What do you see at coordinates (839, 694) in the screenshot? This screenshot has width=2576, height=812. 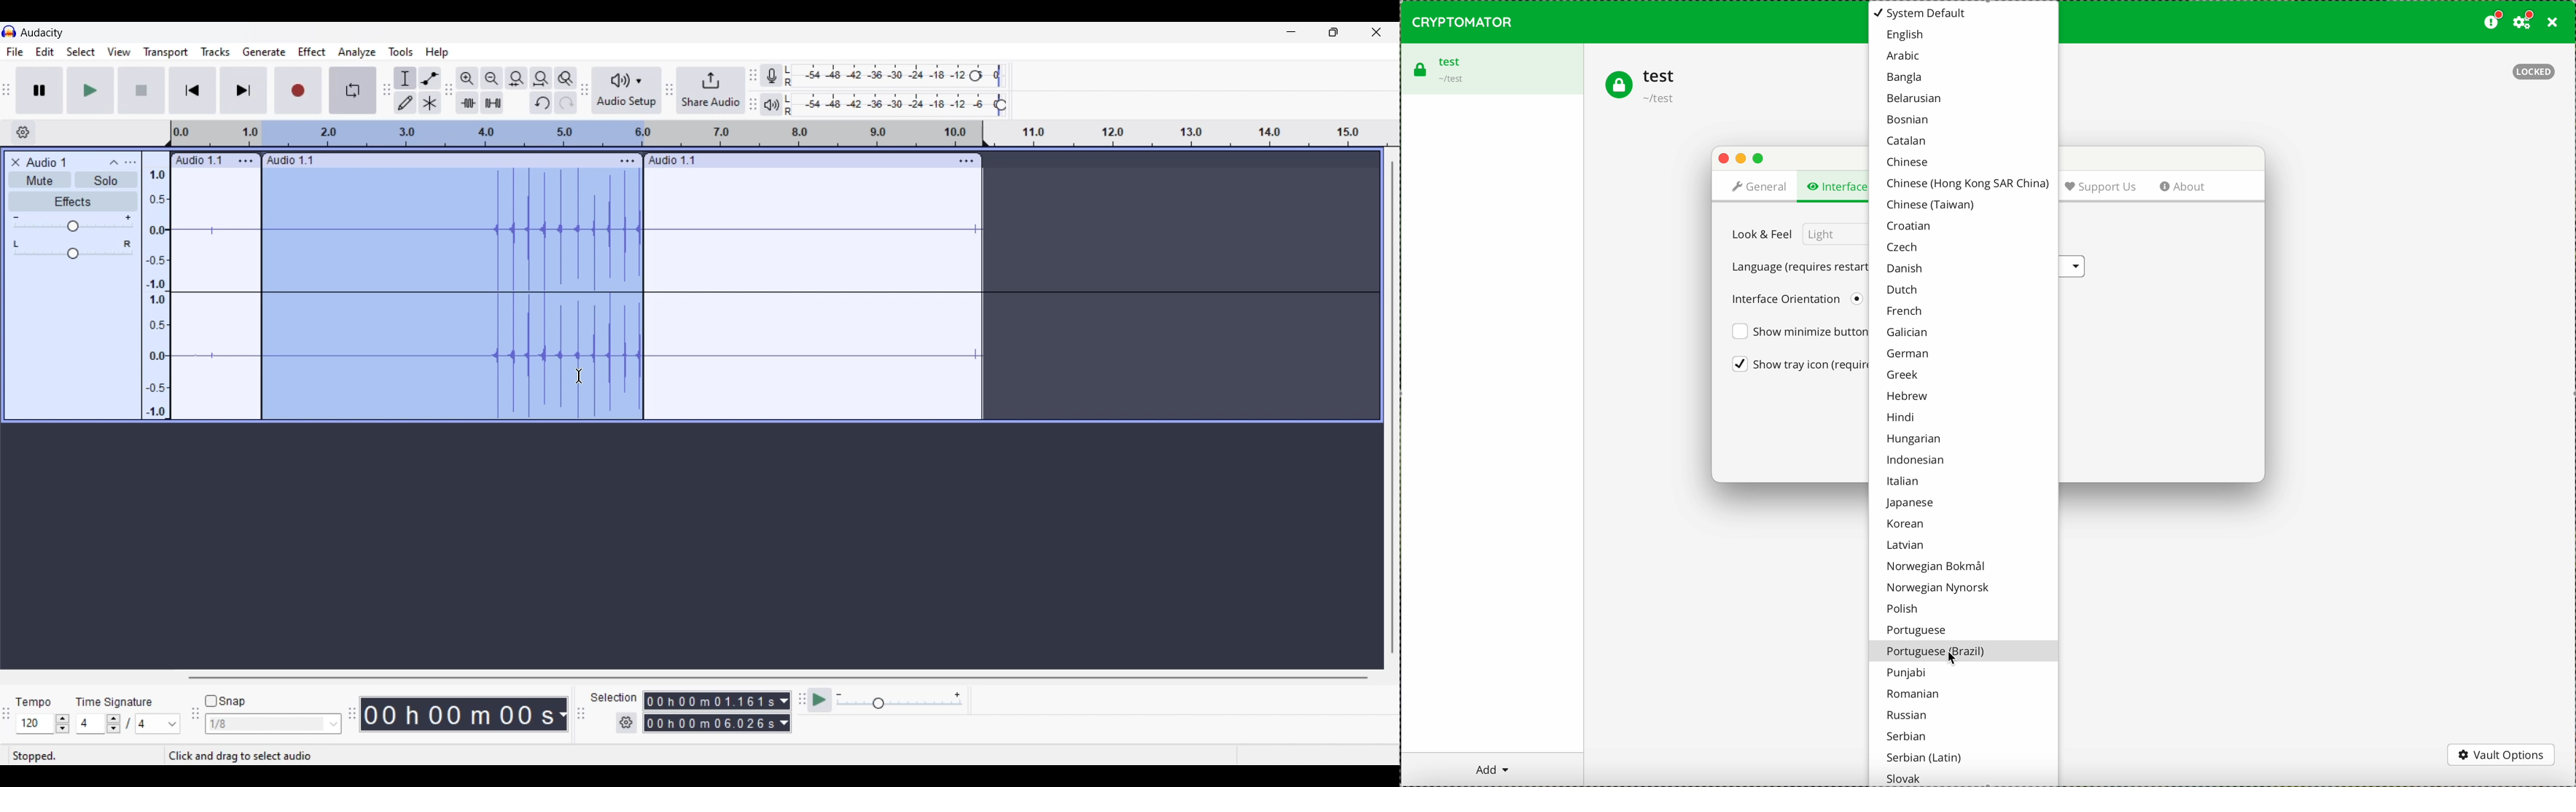 I see `Minimum playback speed` at bounding box center [839, 694].